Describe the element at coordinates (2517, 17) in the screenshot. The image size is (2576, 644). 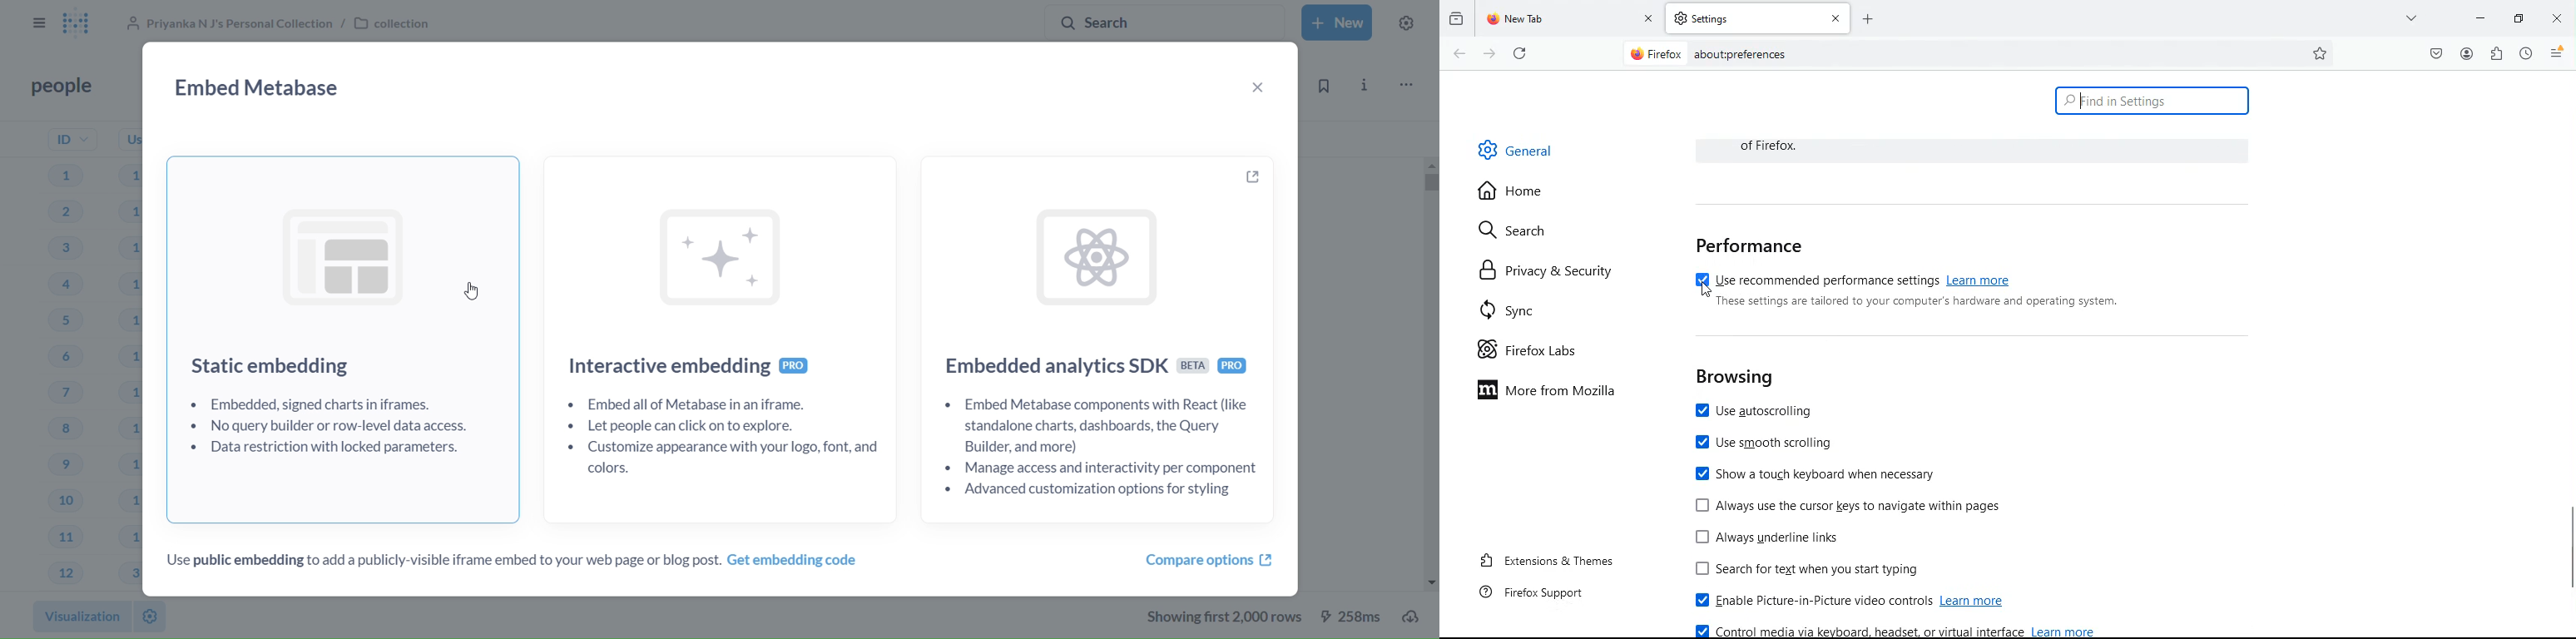
I see `minimize` at that location.